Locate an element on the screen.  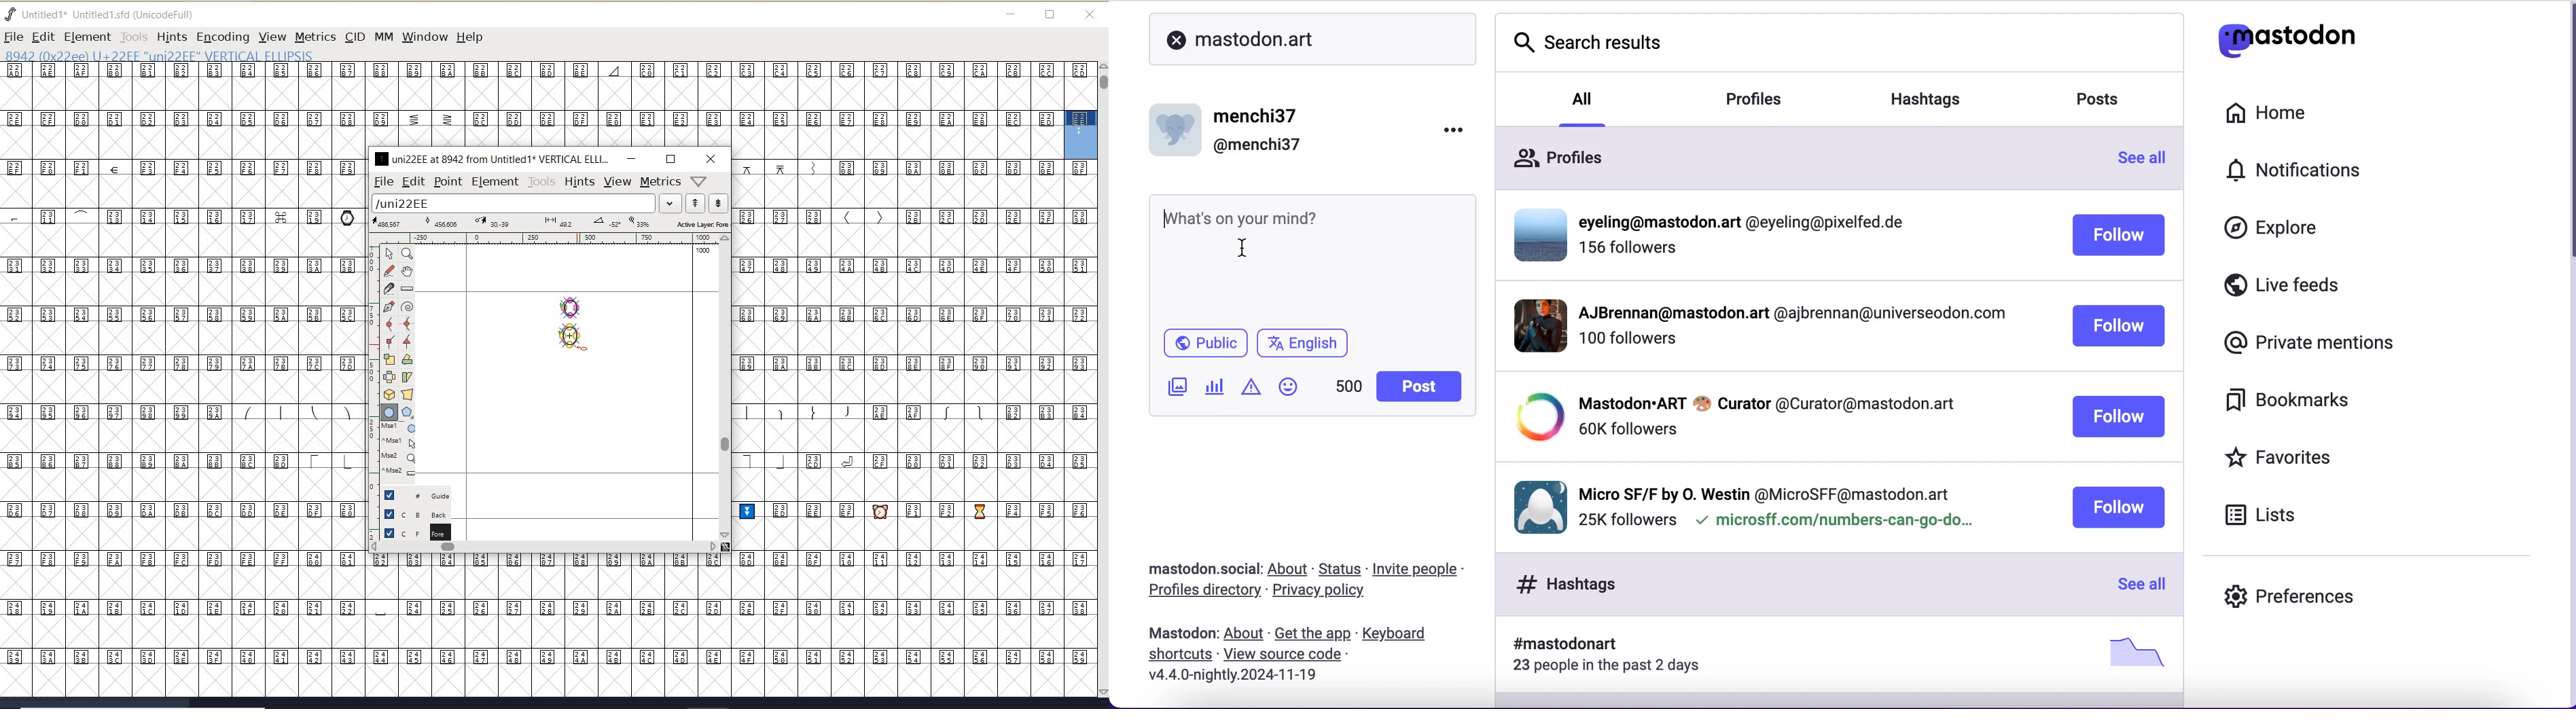
followers is located at coordinates (1630, 253).